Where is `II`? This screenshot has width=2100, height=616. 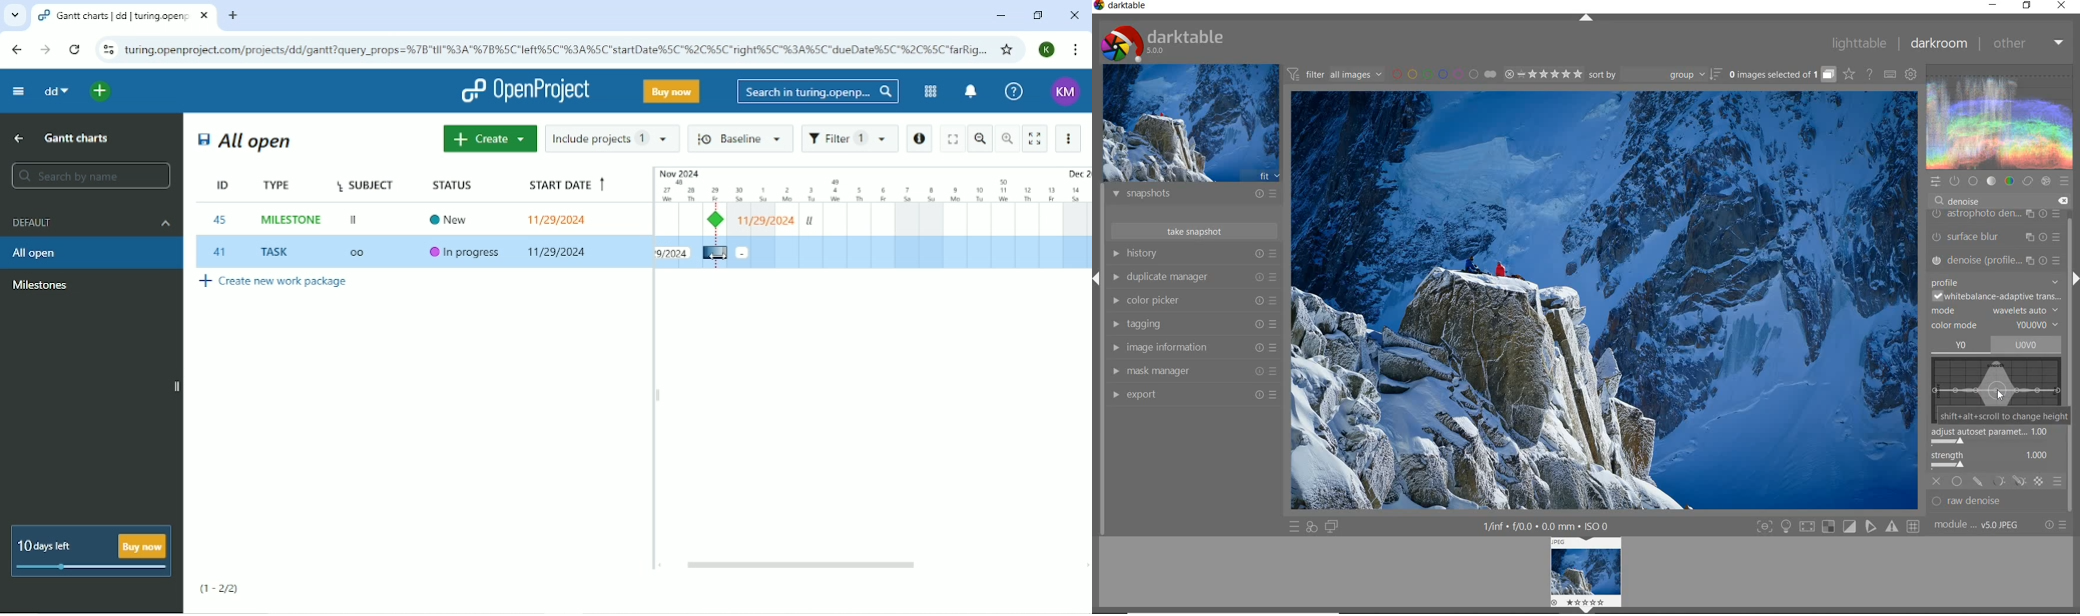 II is located at coordinates (355, 221).